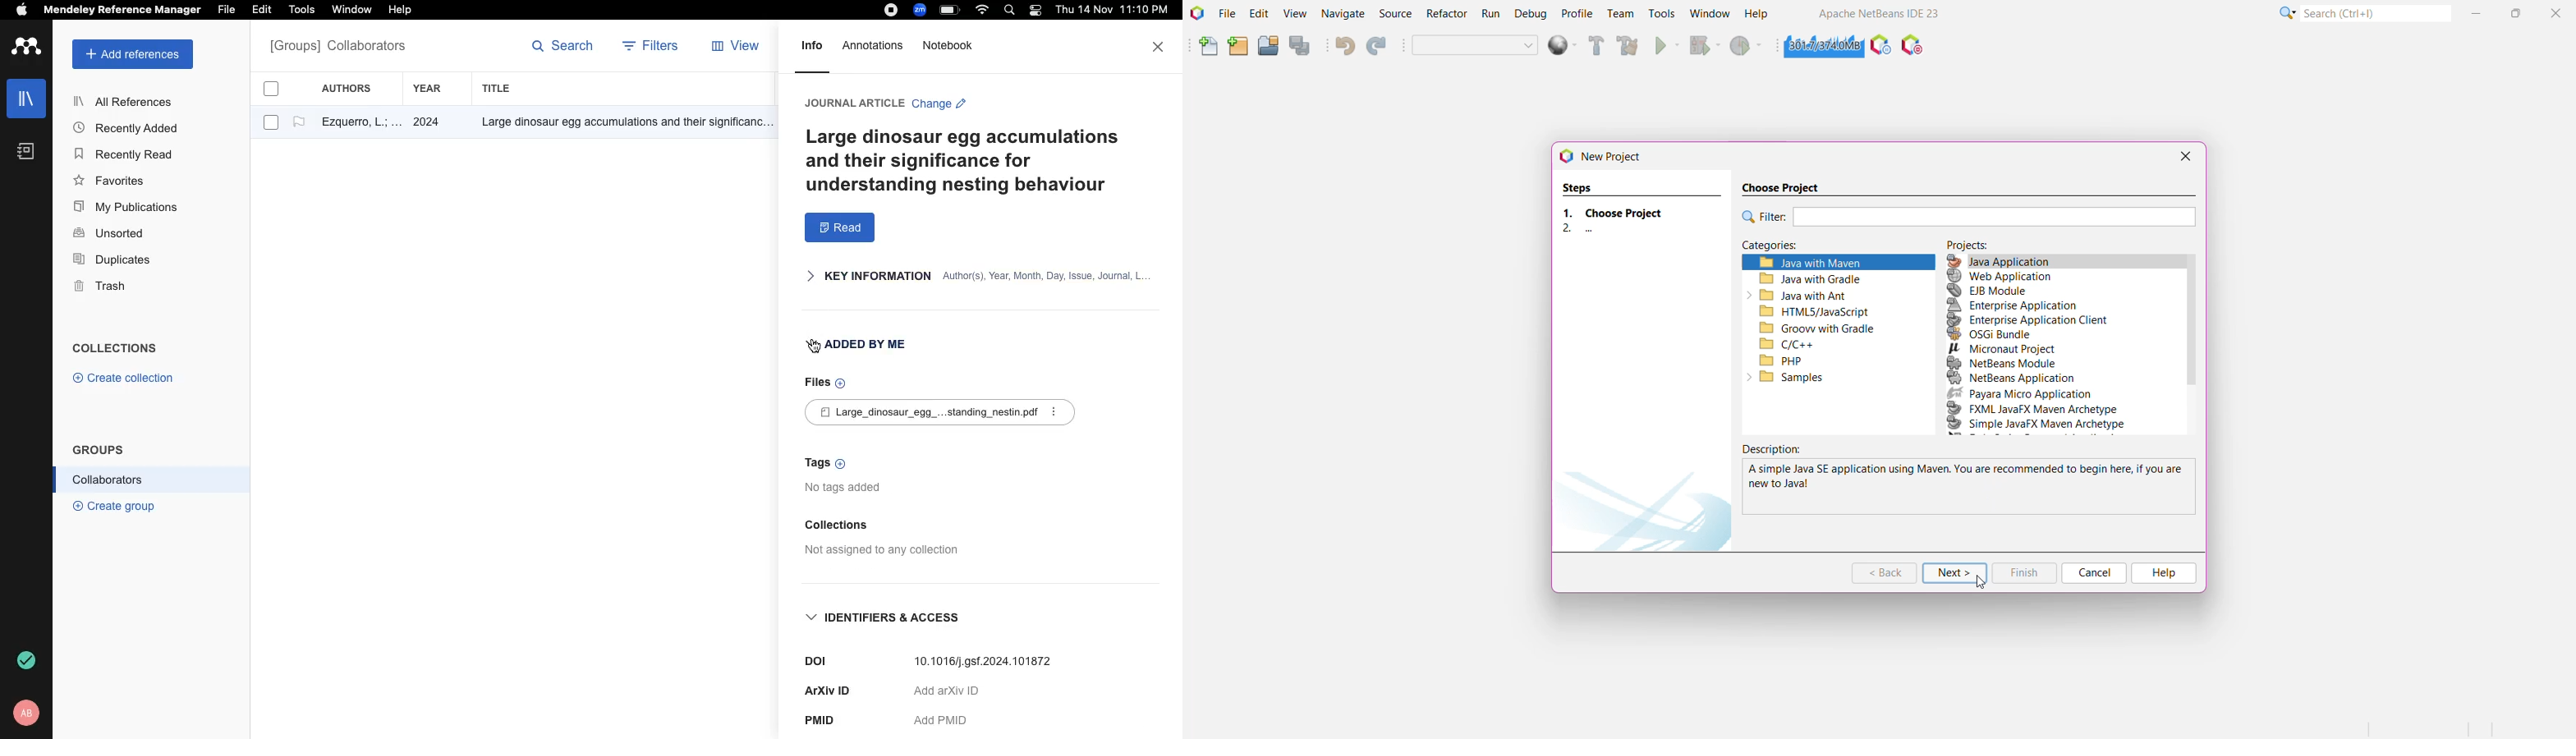 This screenshot has height=756, width=2576. I want to click on Run Project, so click(1663, 46).